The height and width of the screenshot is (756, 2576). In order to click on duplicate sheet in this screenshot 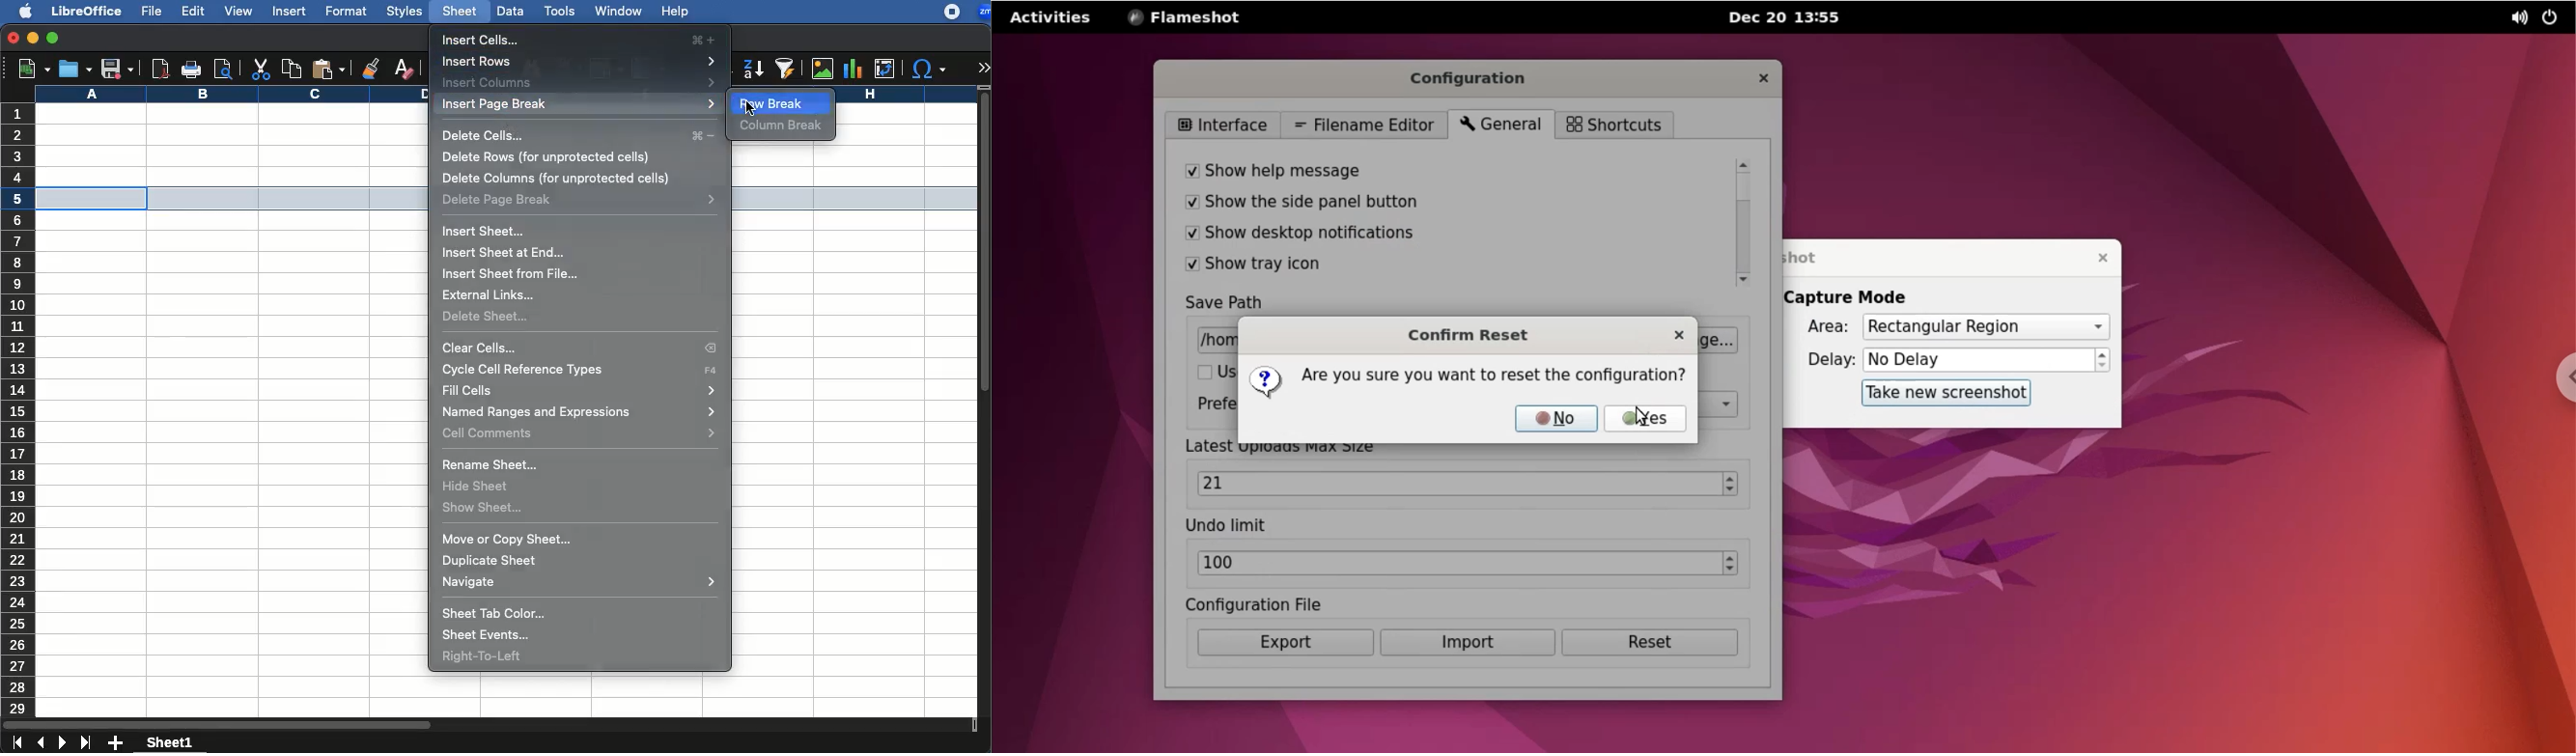, I will do `click(490, 562)`.